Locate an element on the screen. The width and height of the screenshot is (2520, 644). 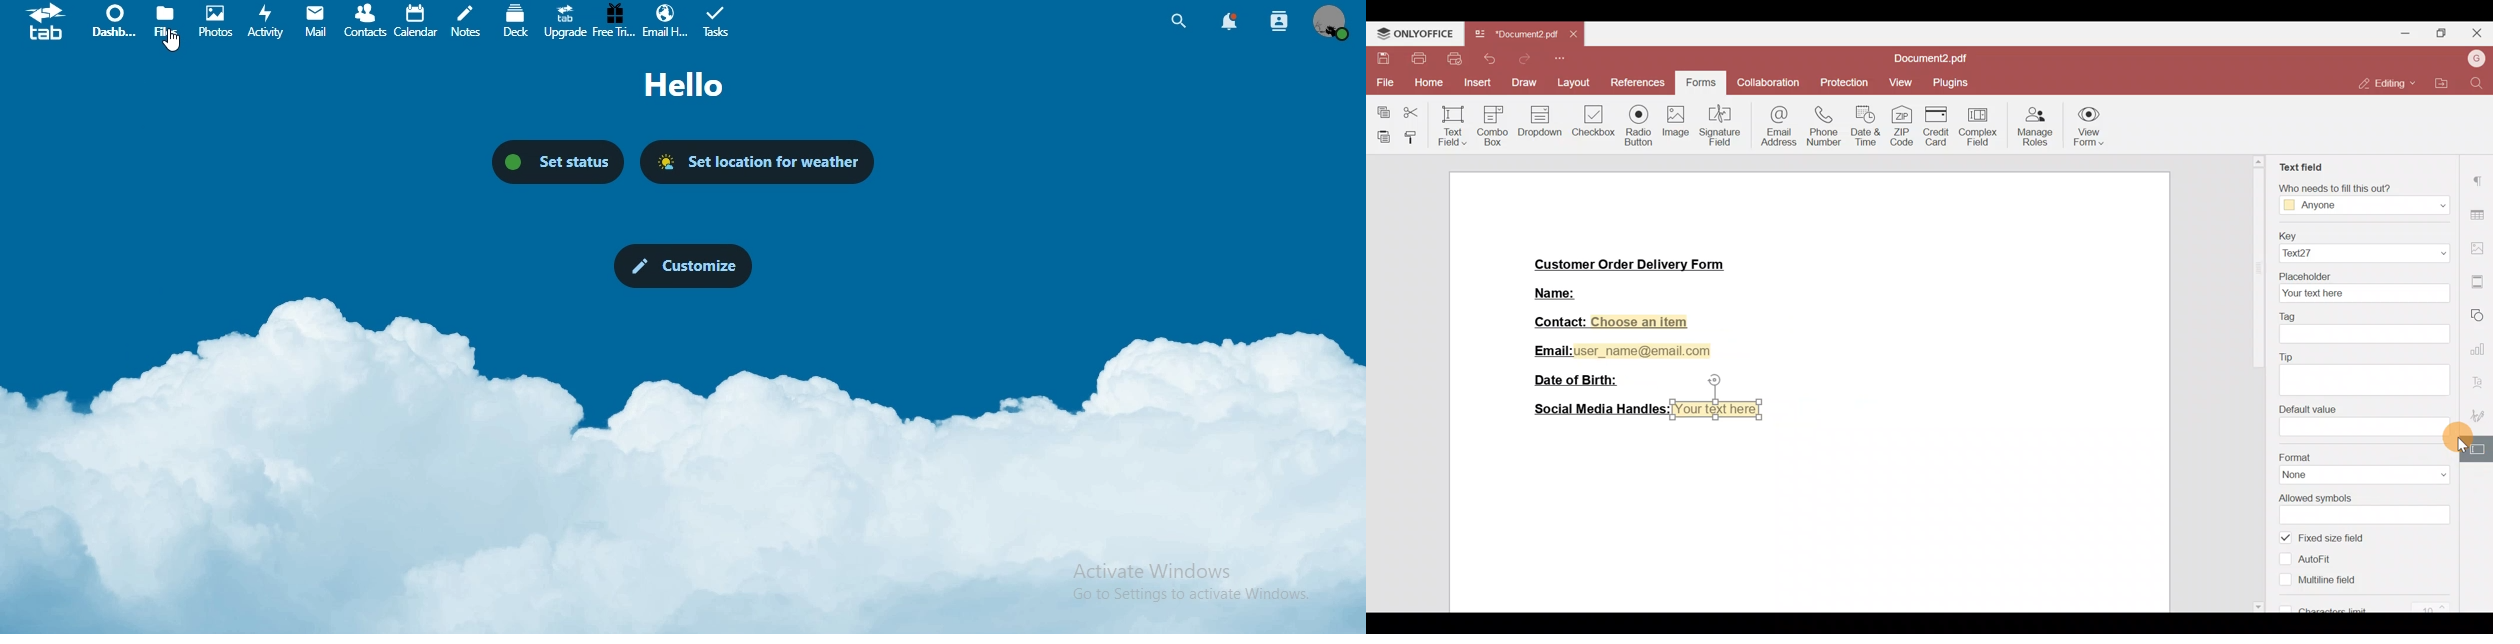
Allowed symbols is located at coordinates (2366, 509).